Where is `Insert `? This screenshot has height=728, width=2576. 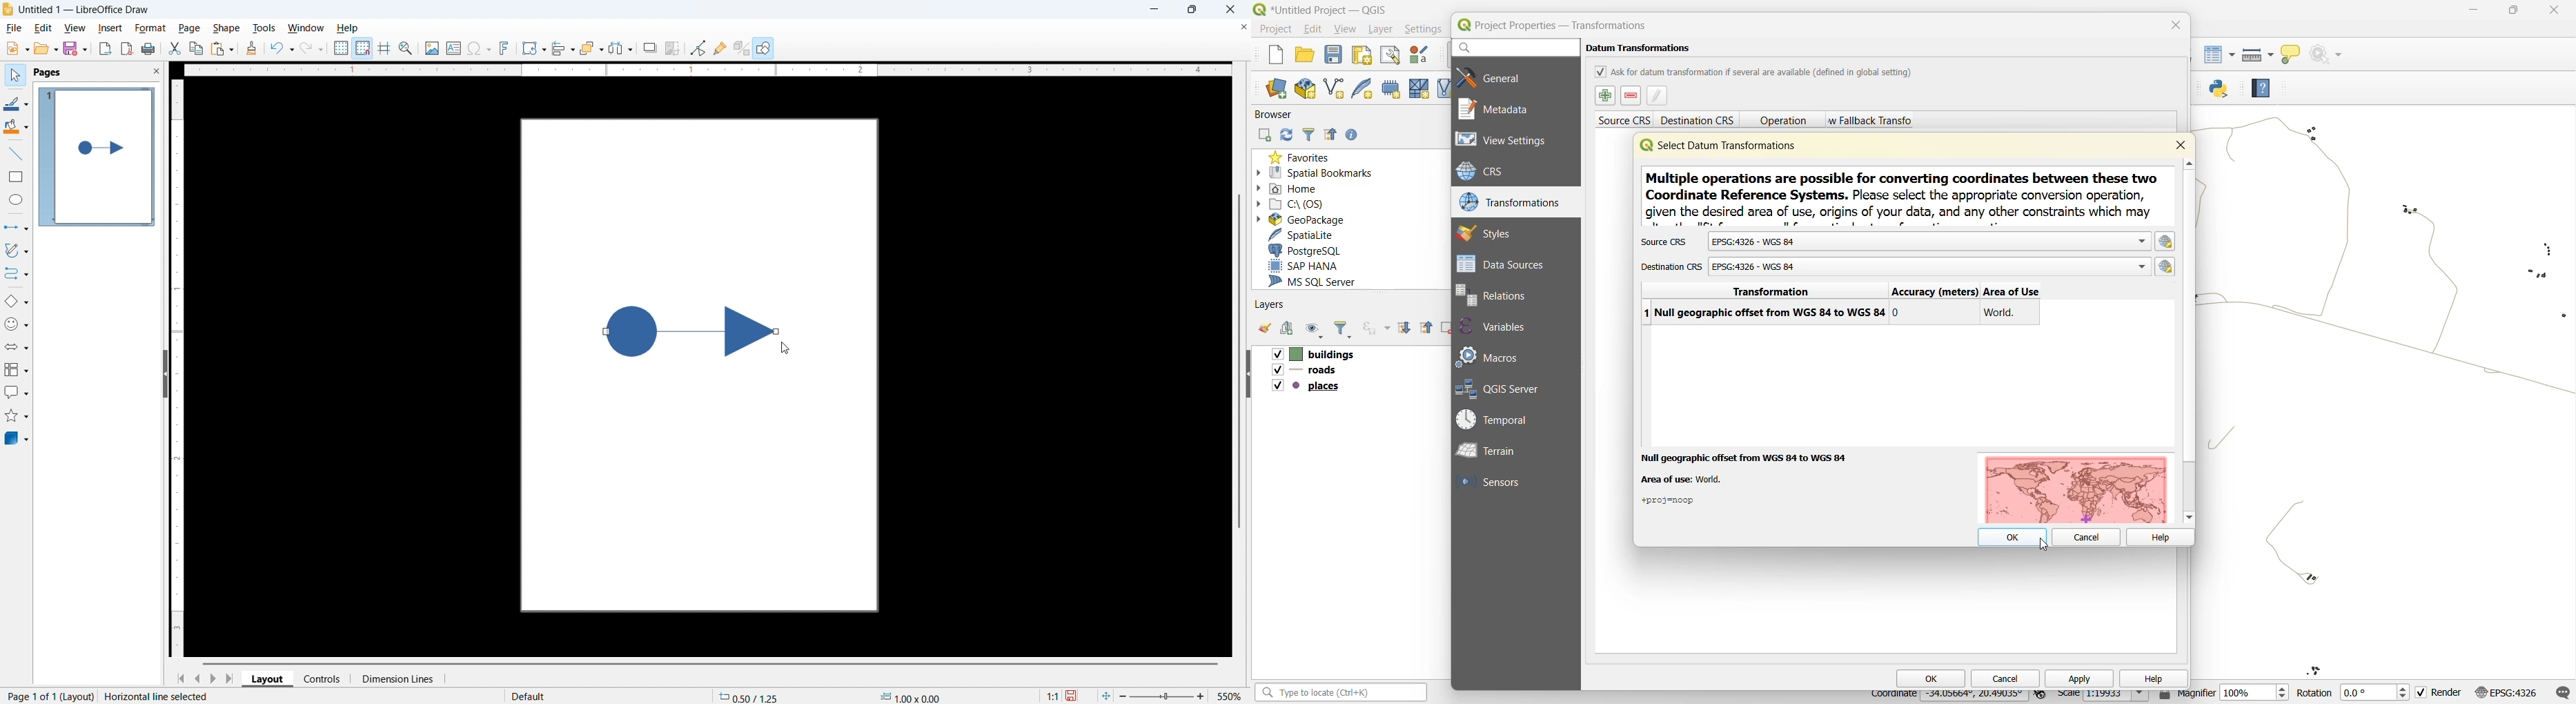 Insert  is located at coordinates (109, 27).